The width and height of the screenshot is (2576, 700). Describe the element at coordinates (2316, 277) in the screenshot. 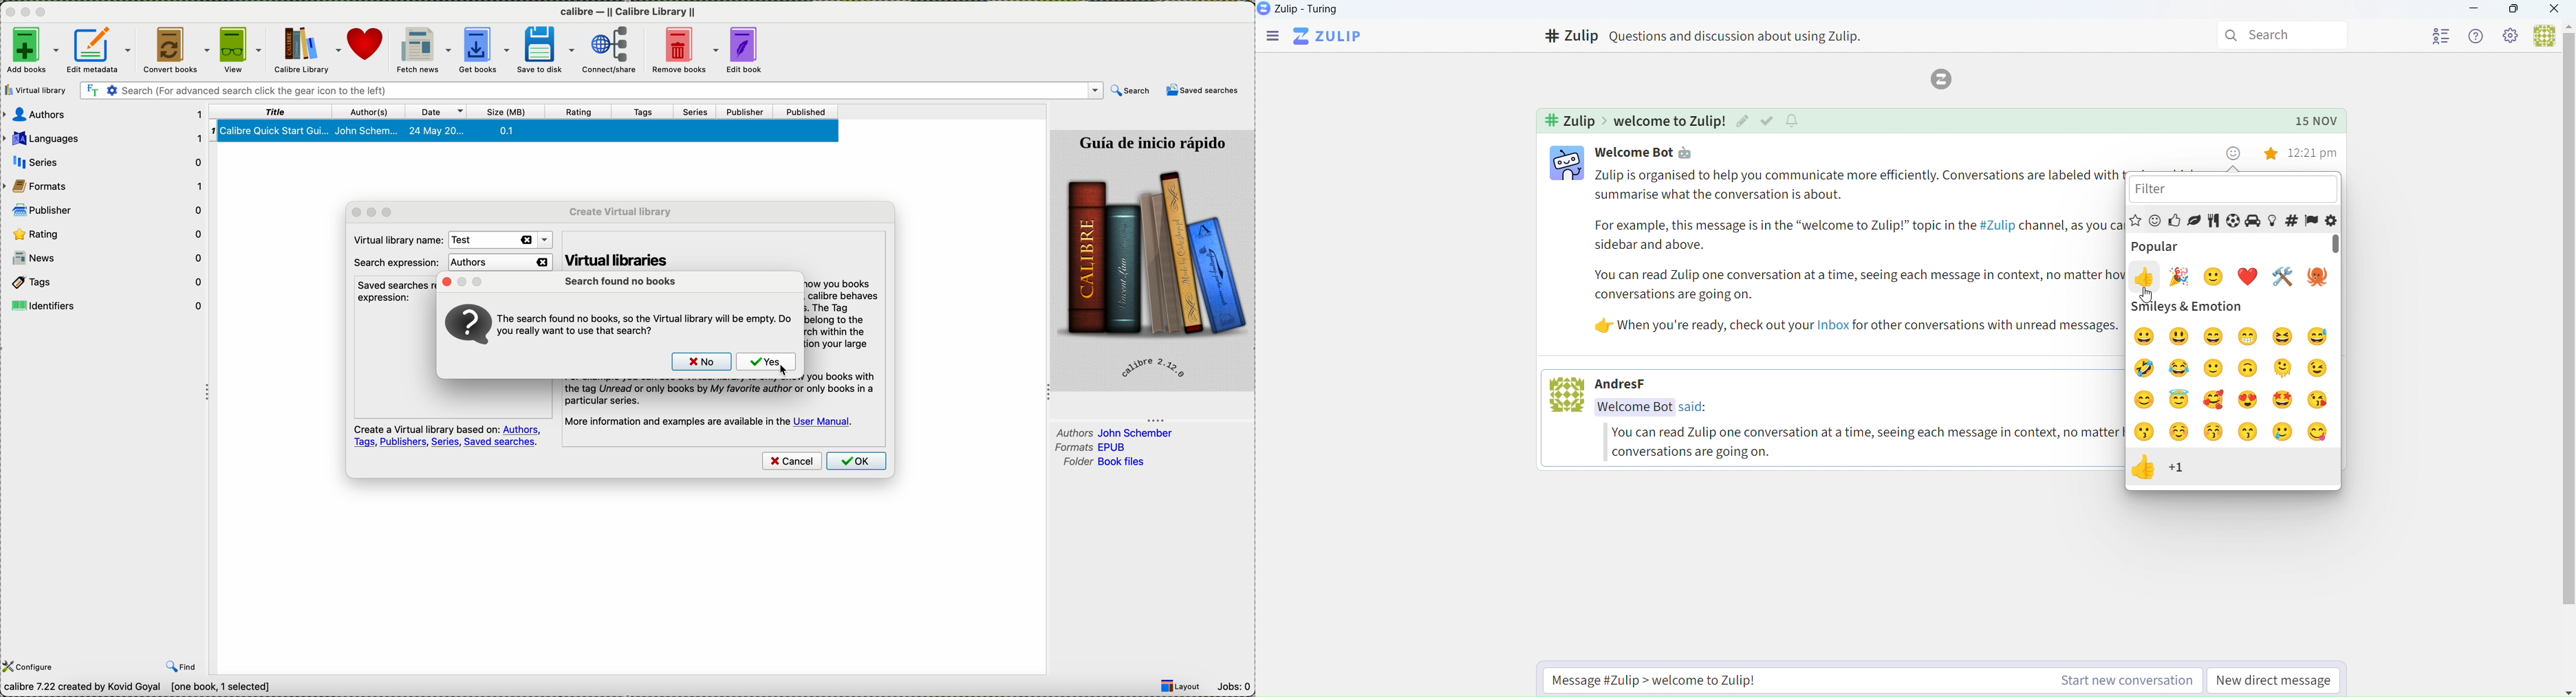

I see `octopus` at that location.